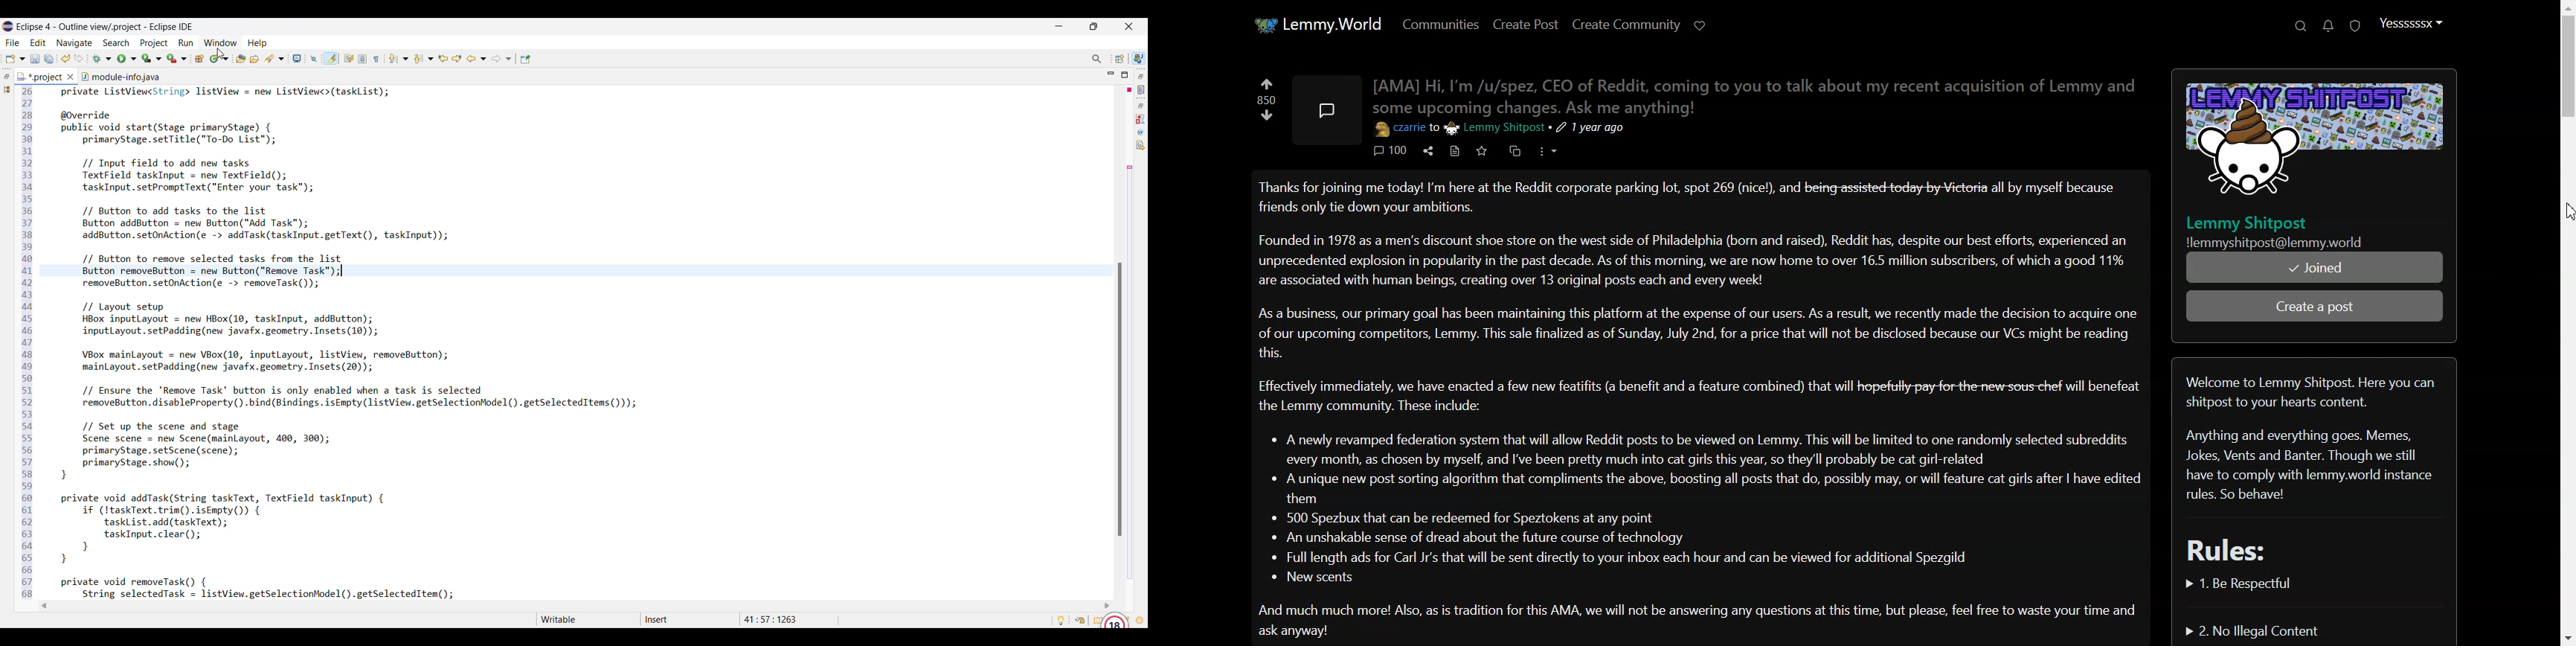  I want to click on Save, so click(1483, 151).